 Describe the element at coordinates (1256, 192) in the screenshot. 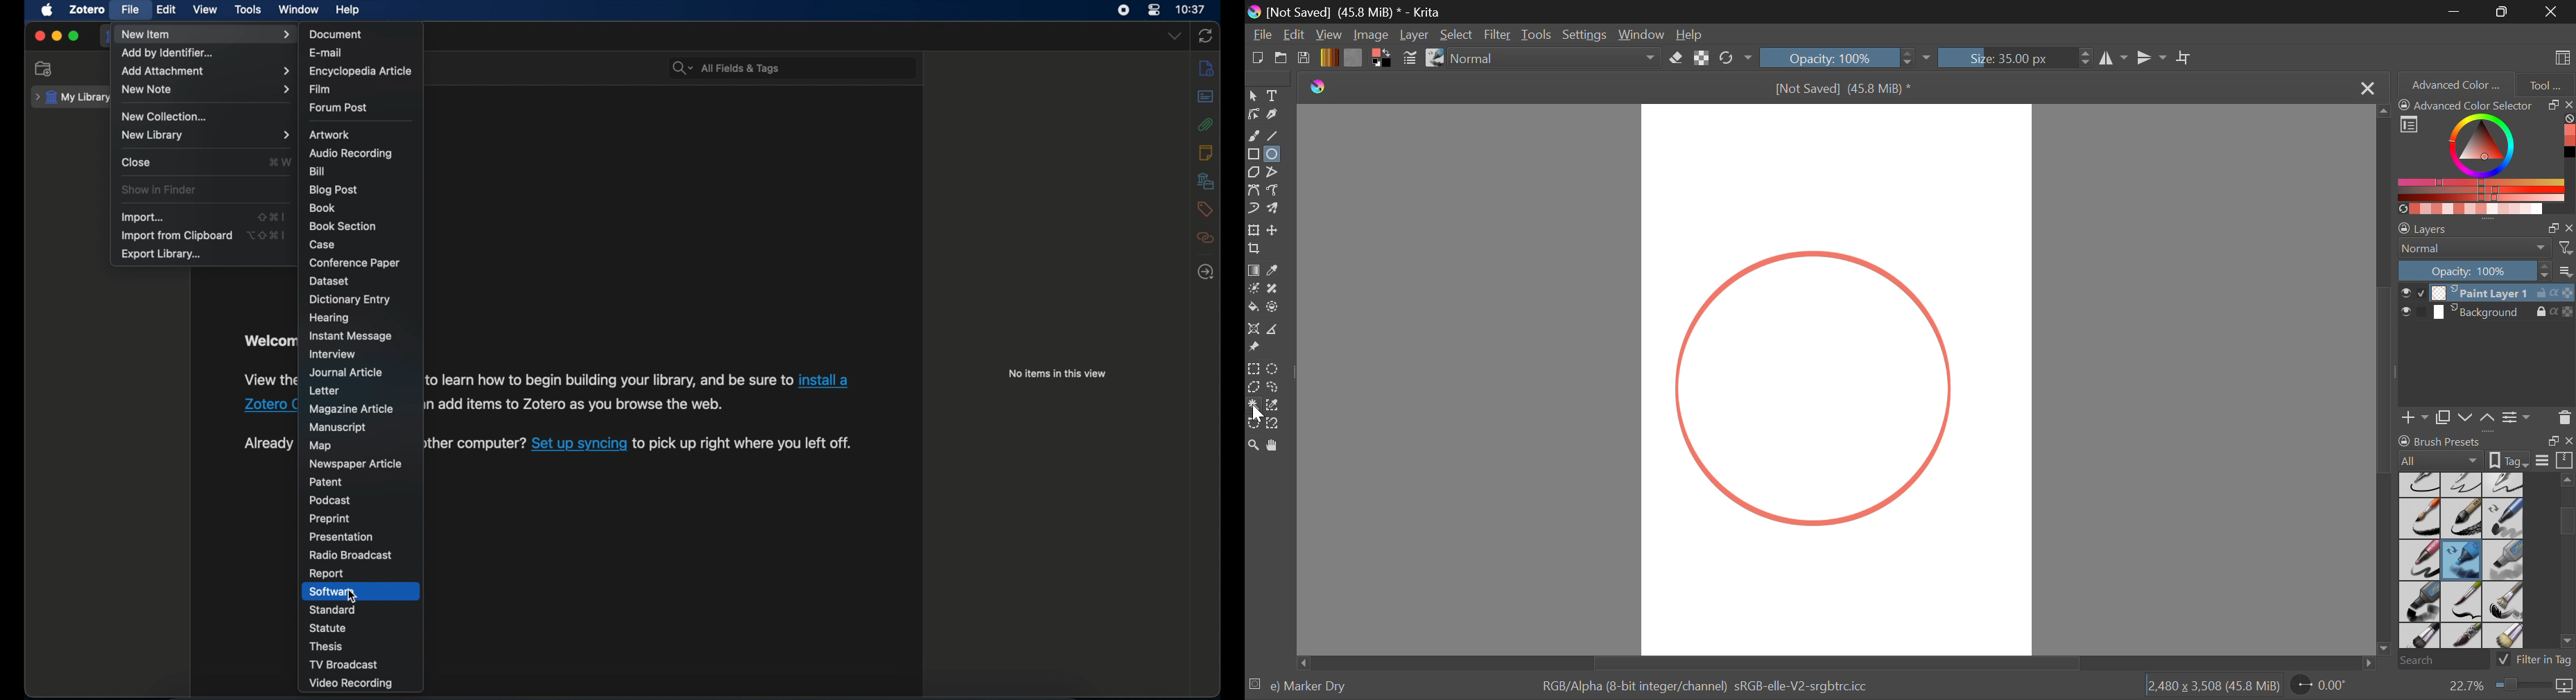

I see `Bezier Curve` at that location.